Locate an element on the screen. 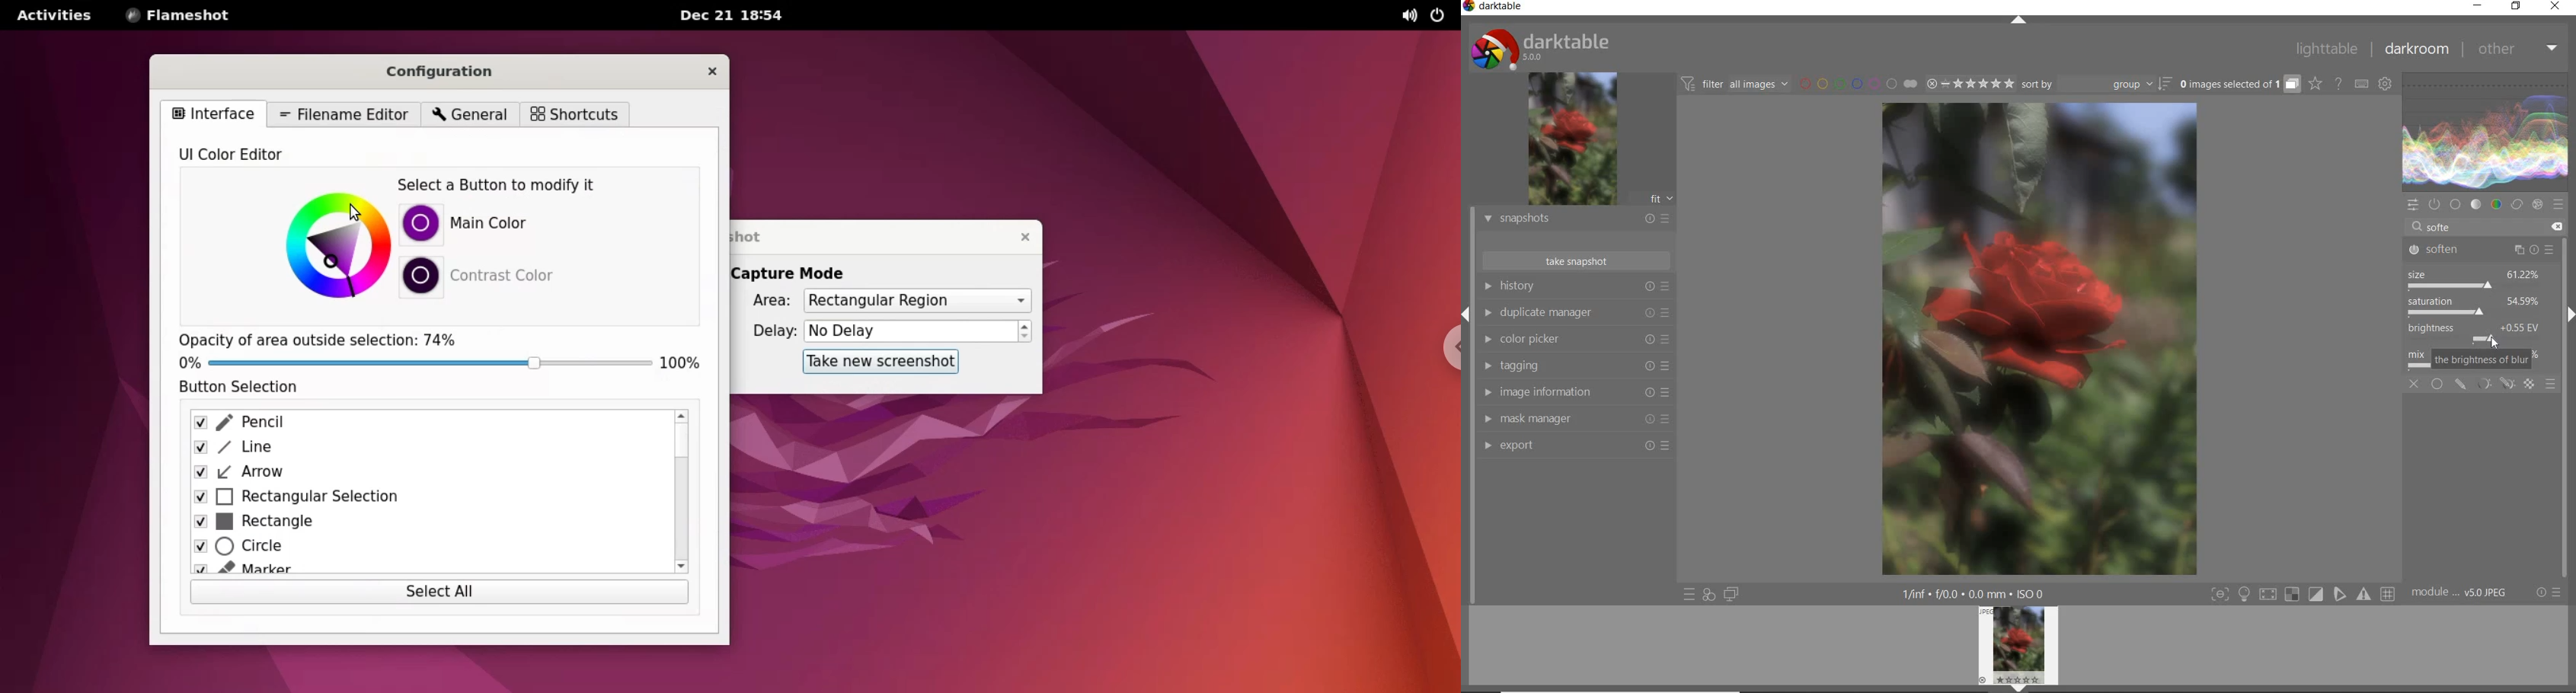  1/inf*f/0.0 mm*ISO 0 is located at coordinates (1978, 593).